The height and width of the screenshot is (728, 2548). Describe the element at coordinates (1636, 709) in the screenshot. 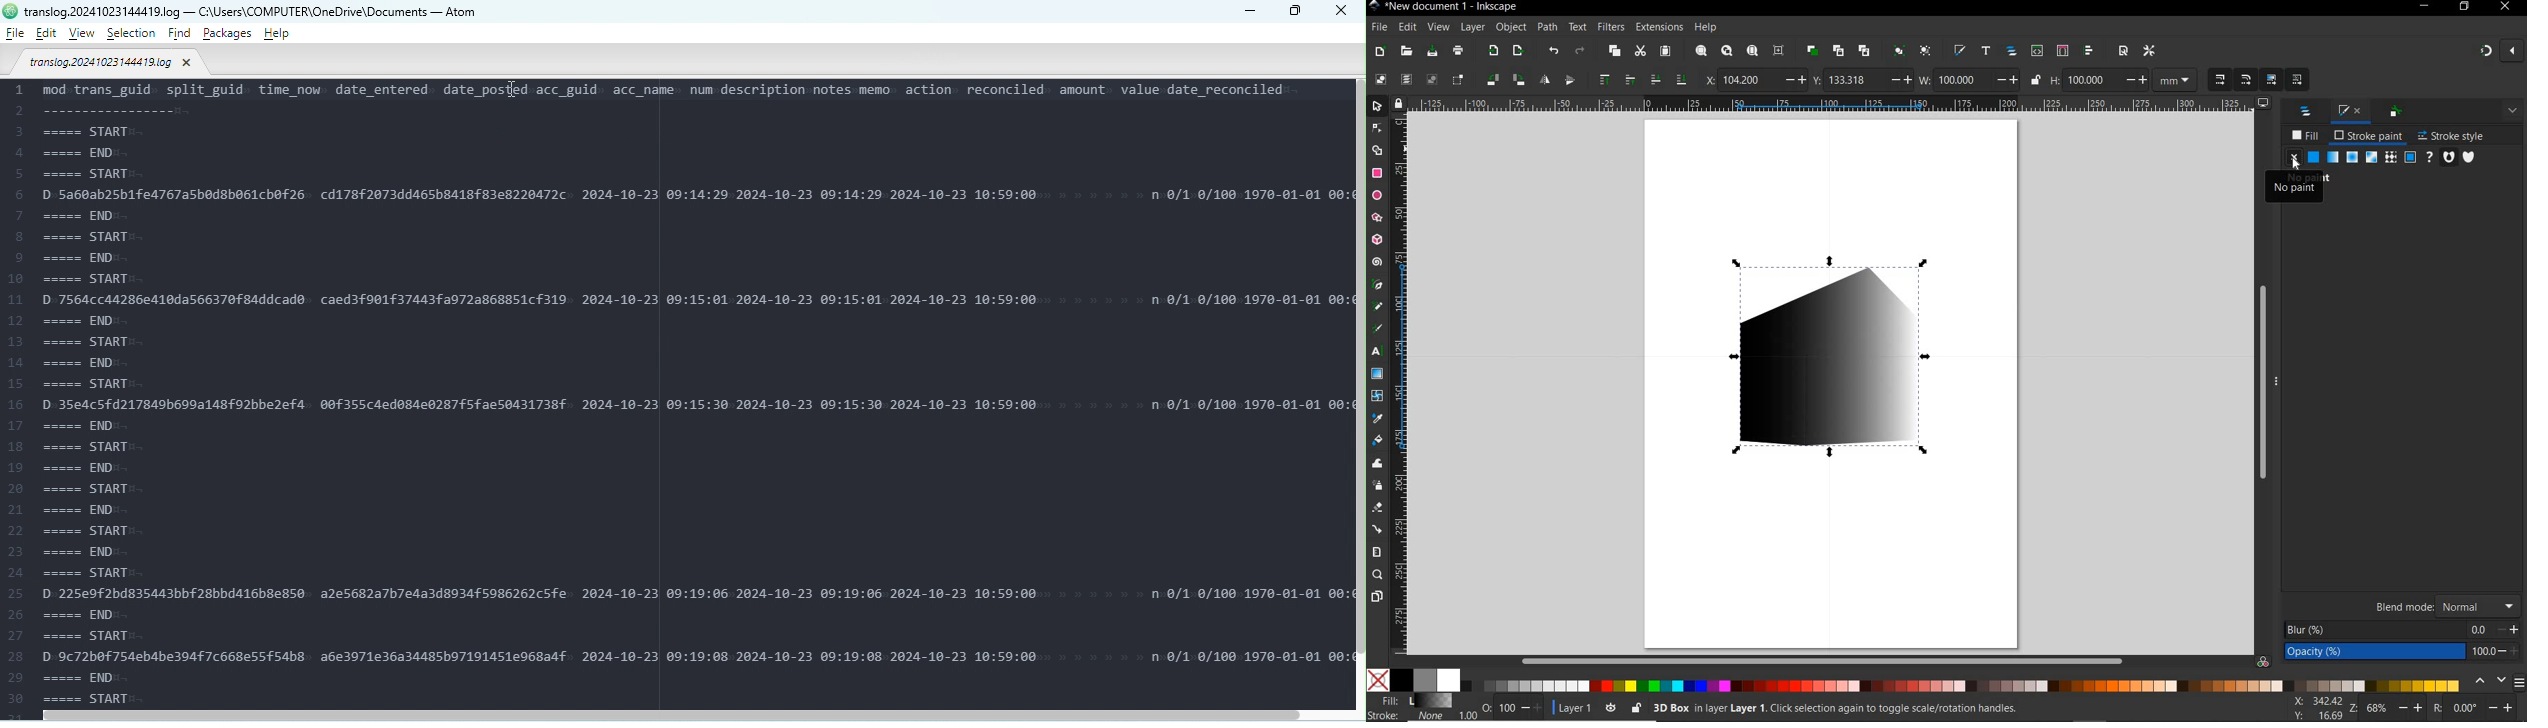

I see `LOCK OR UNLOCK CURRENT LAYER` at that location.